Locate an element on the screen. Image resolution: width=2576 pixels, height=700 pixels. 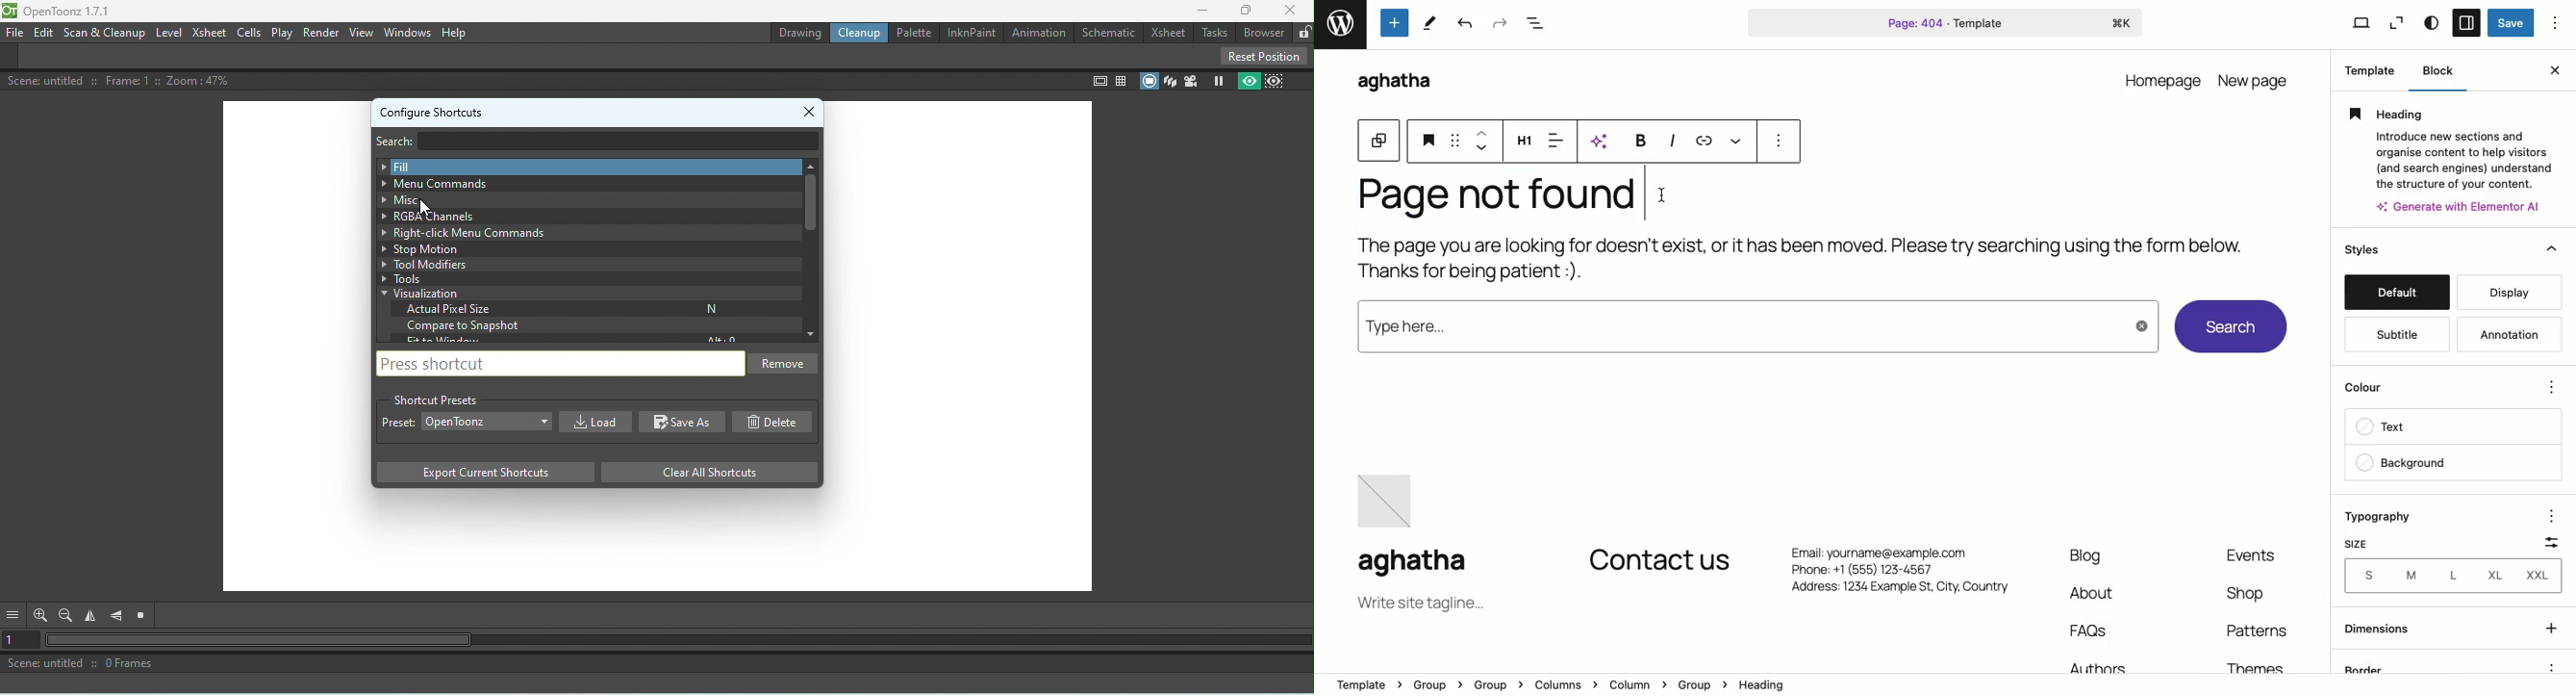
Close is located at coordinates (1291, 10).